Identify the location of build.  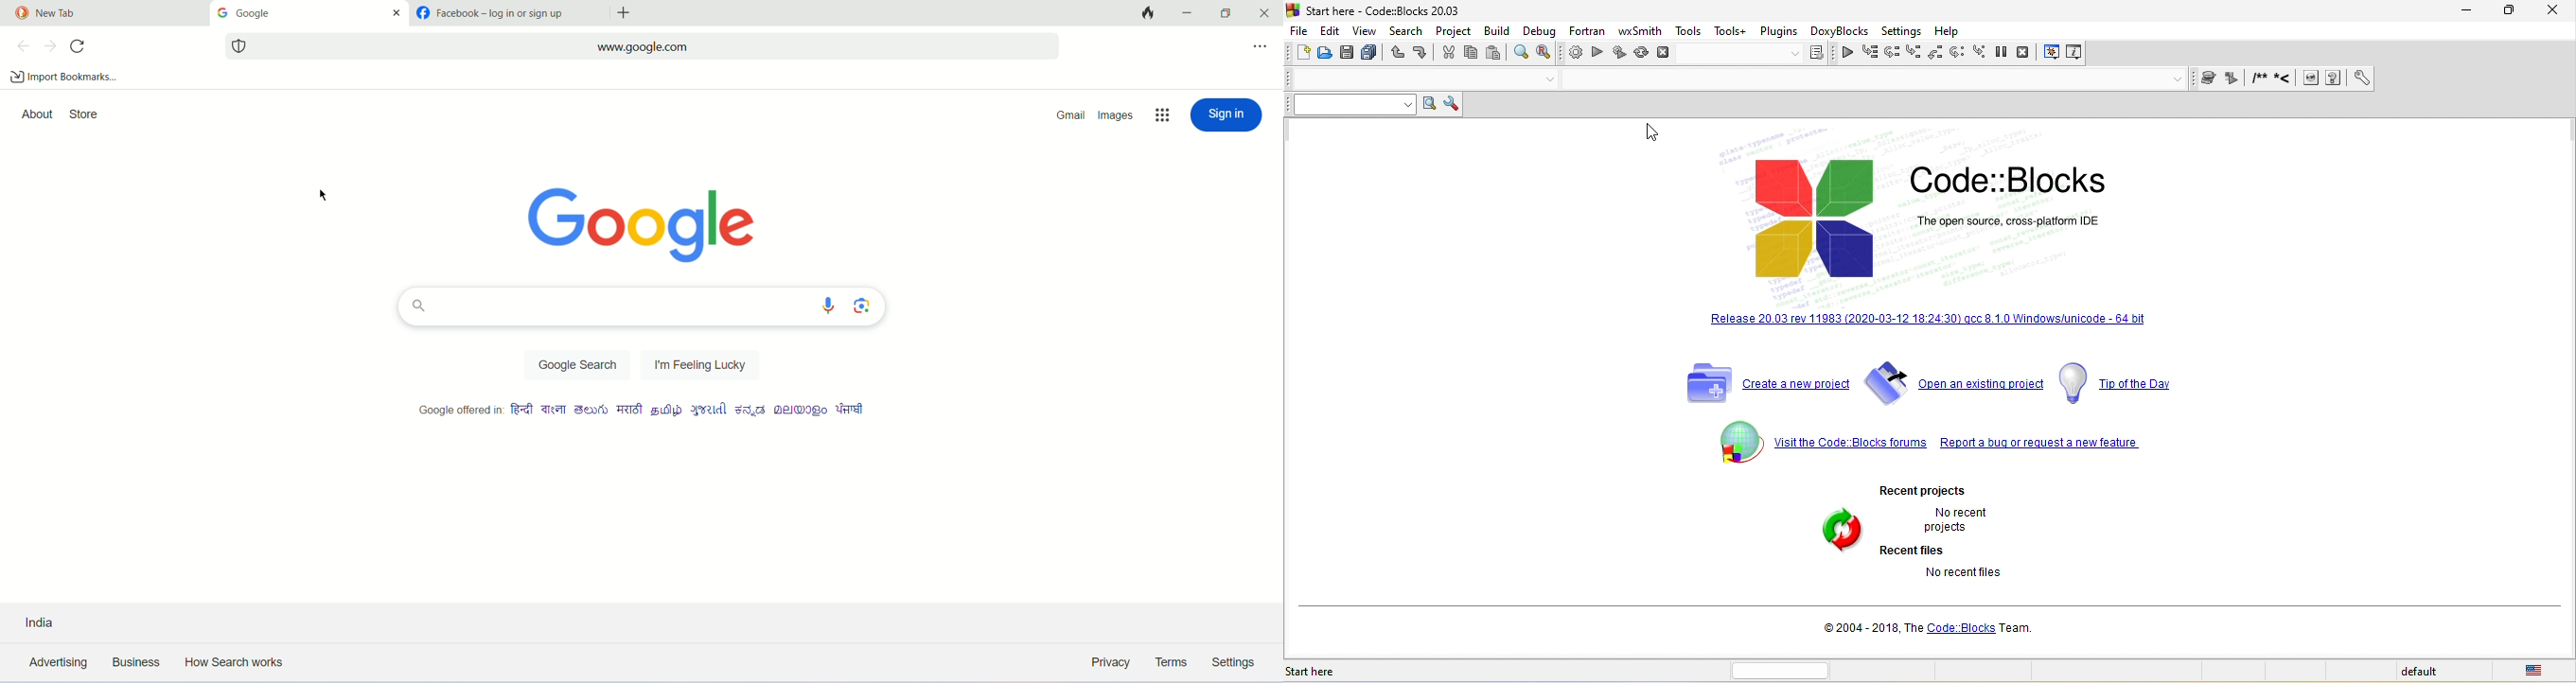
(1571, 54).